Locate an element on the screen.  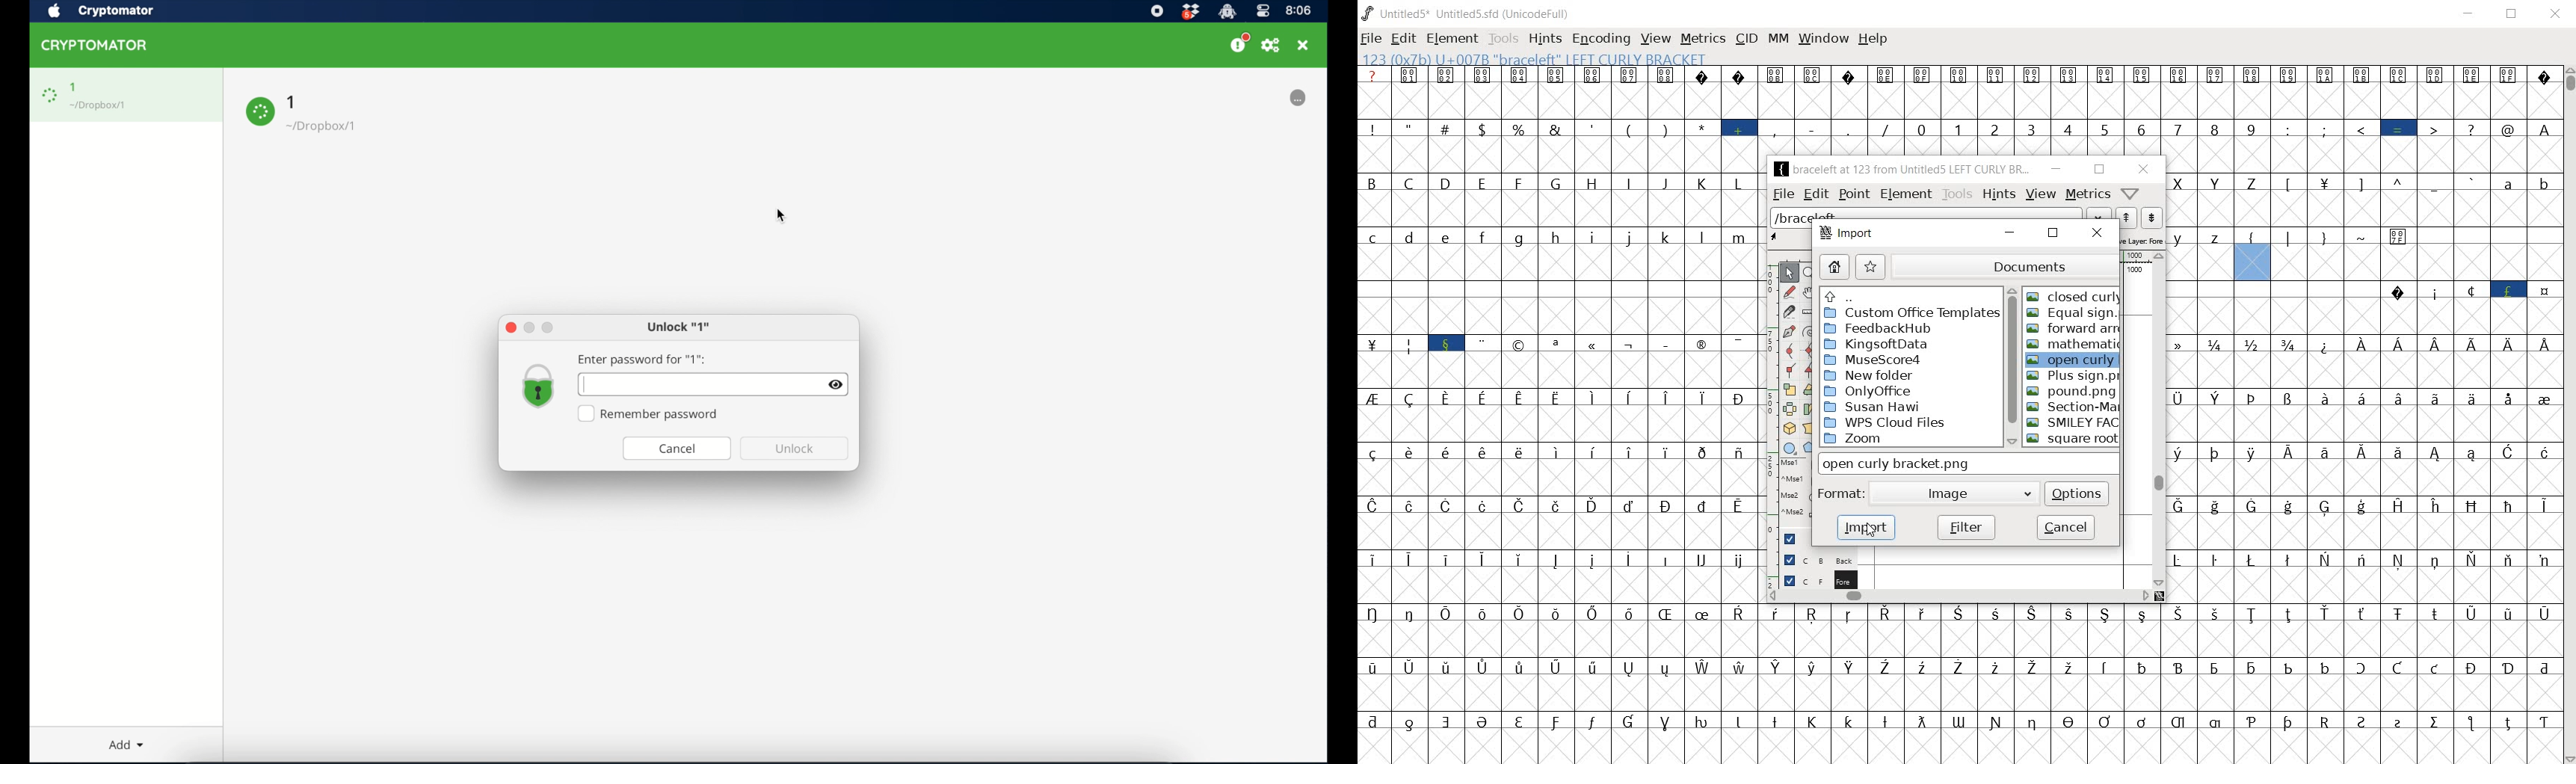
background is located at coordinates (1812, 579).